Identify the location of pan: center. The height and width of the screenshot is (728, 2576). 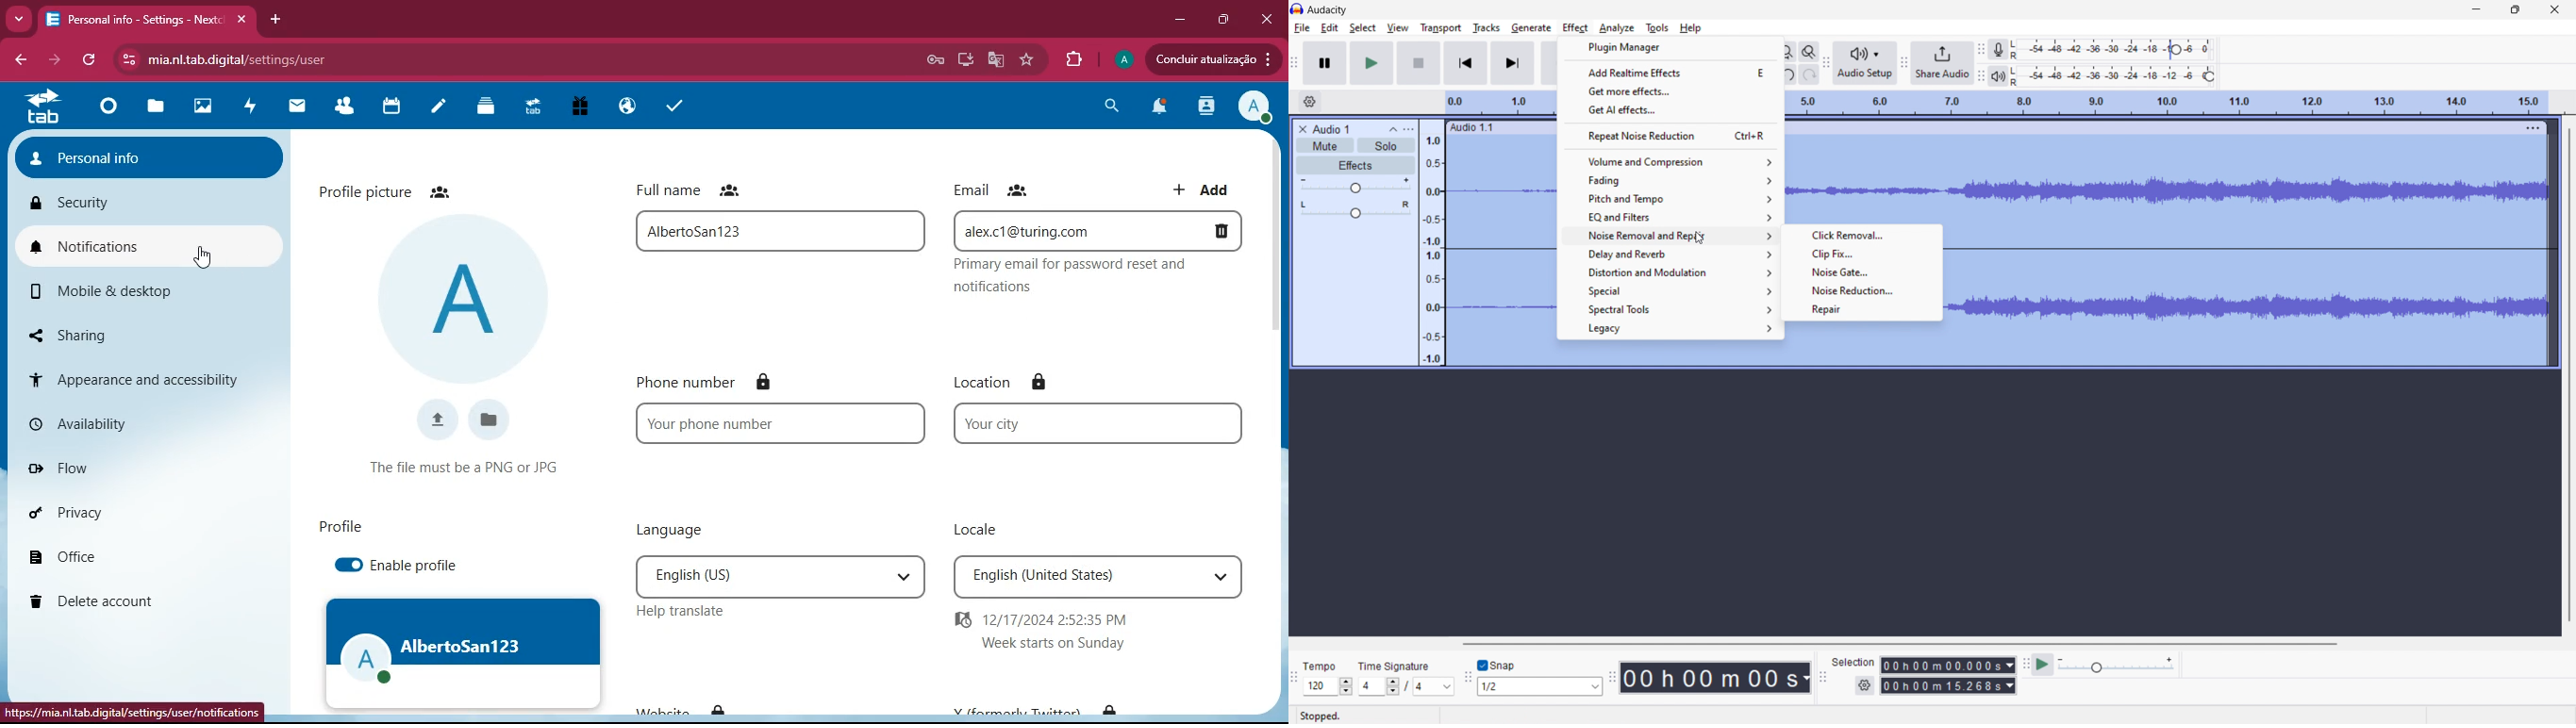
(1356, 209).